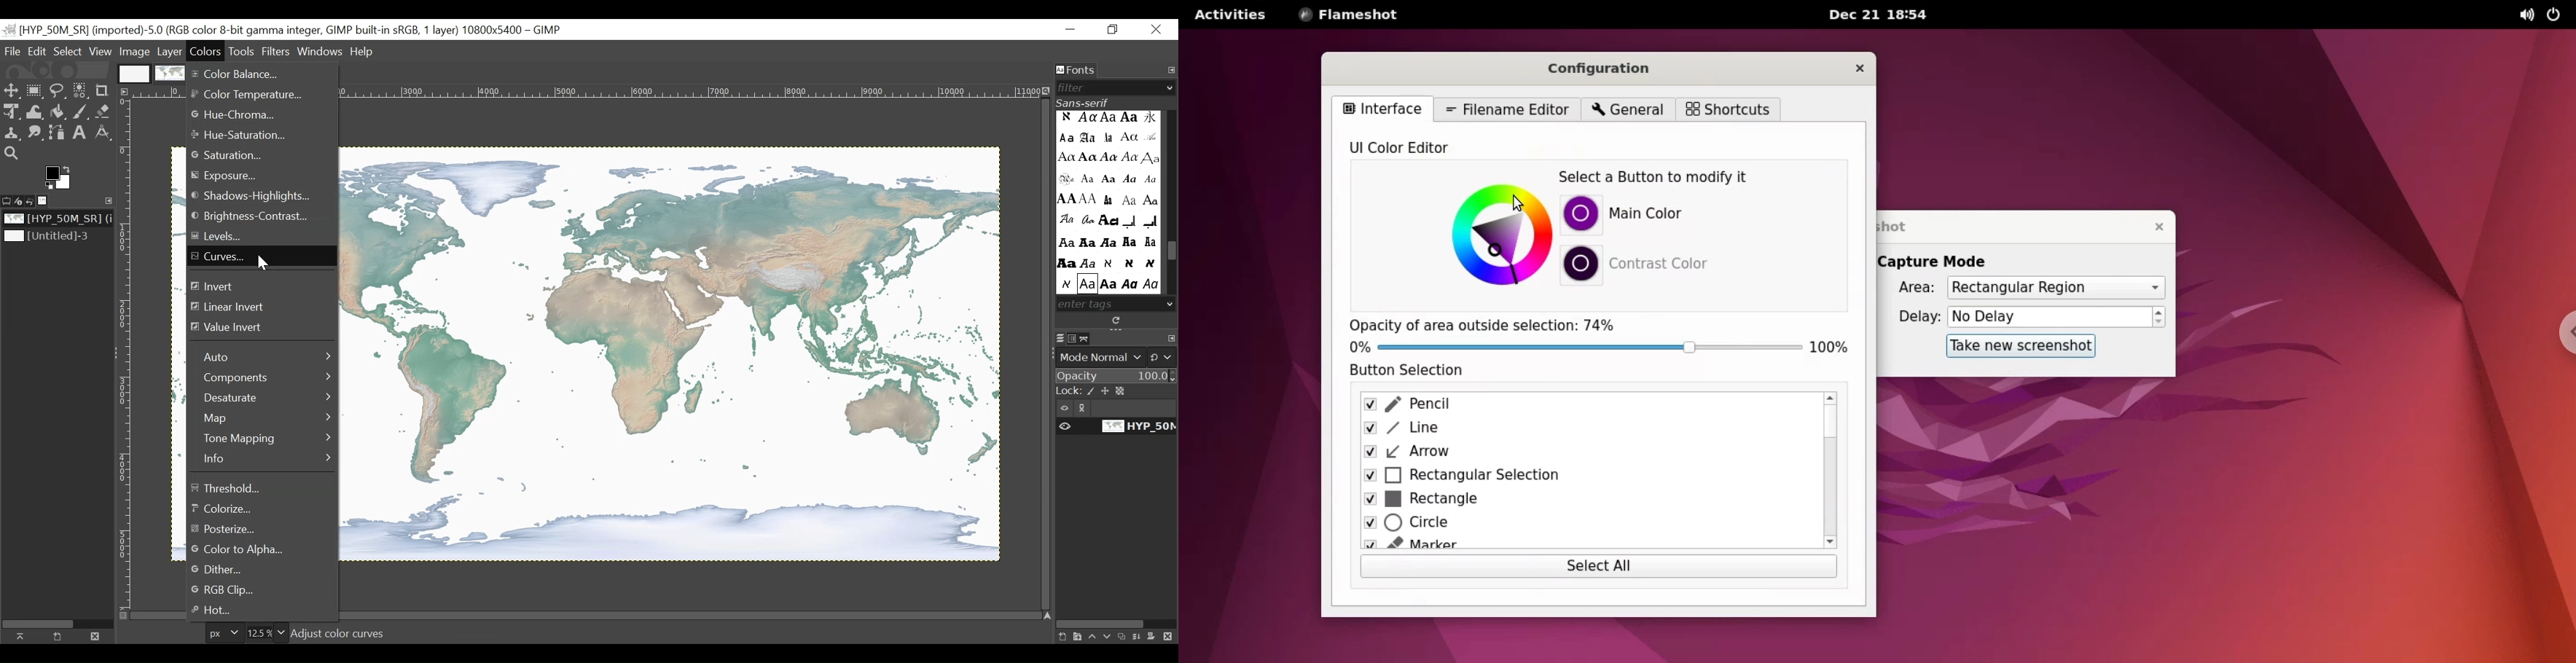 This screenshot has width=2576, height=672. I want to click on Tools, so click(244, 51).